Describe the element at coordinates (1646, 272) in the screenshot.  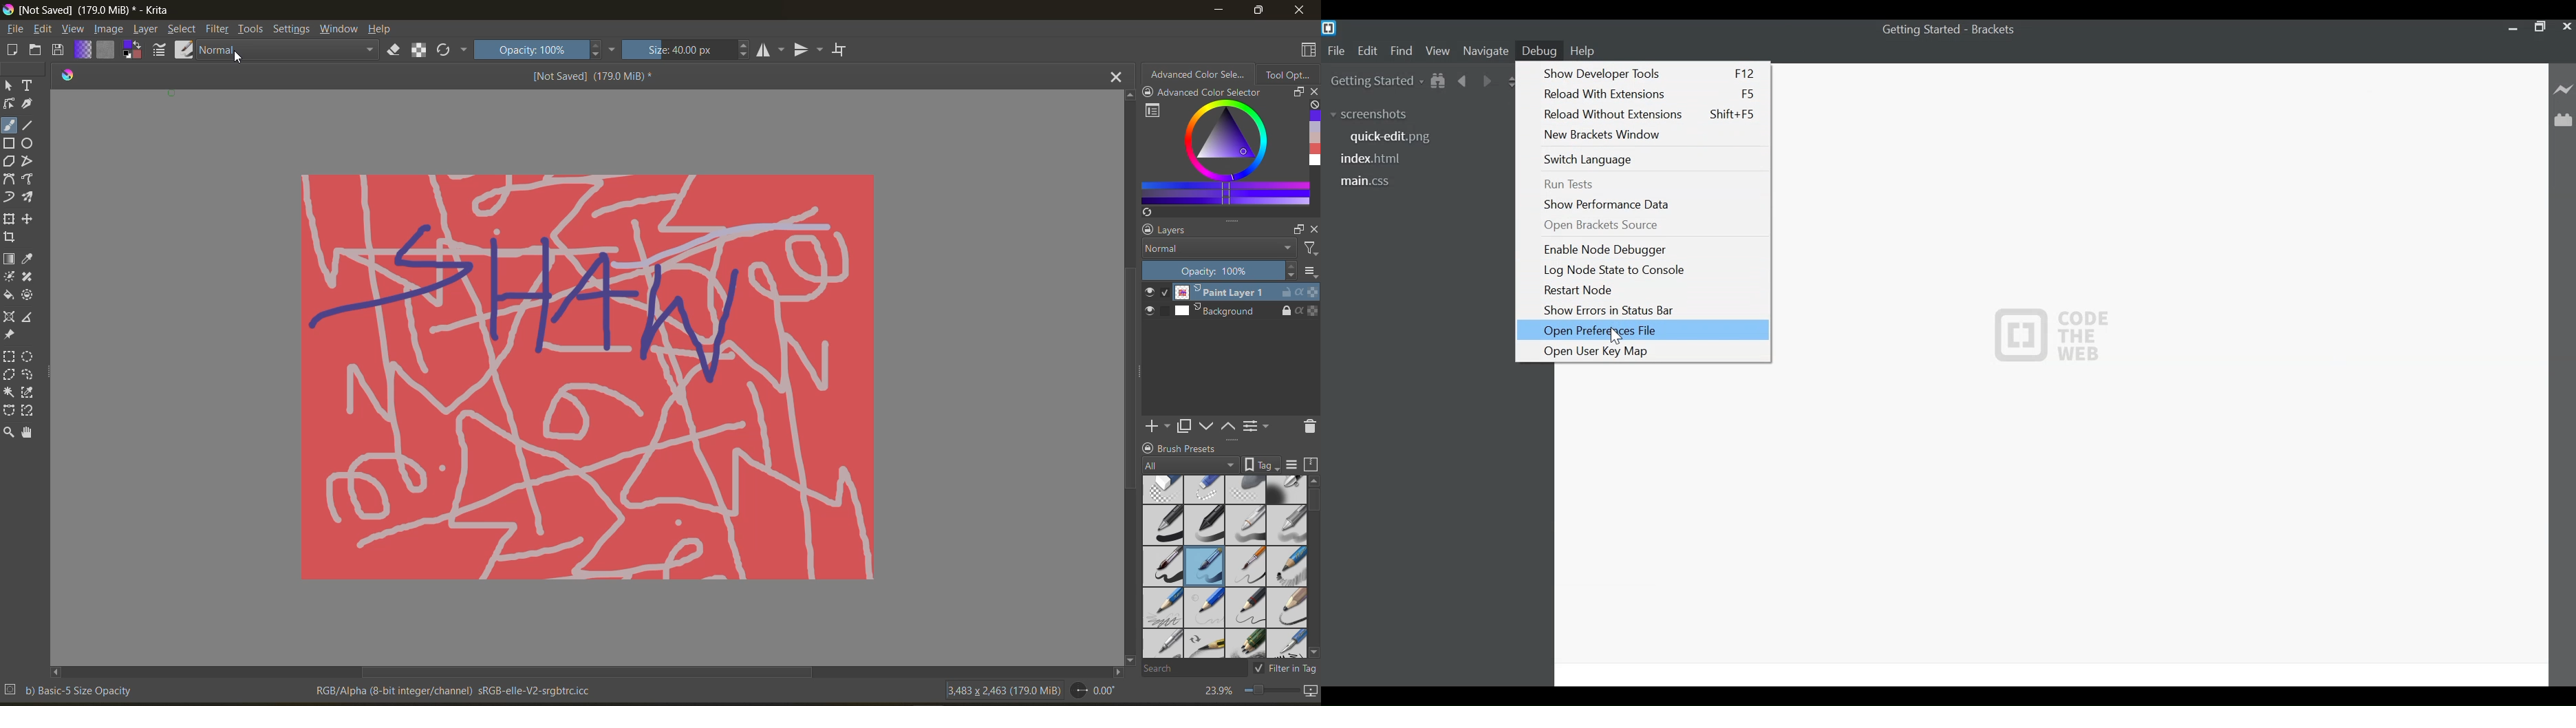
I see `Log Node State to Console` at that location.